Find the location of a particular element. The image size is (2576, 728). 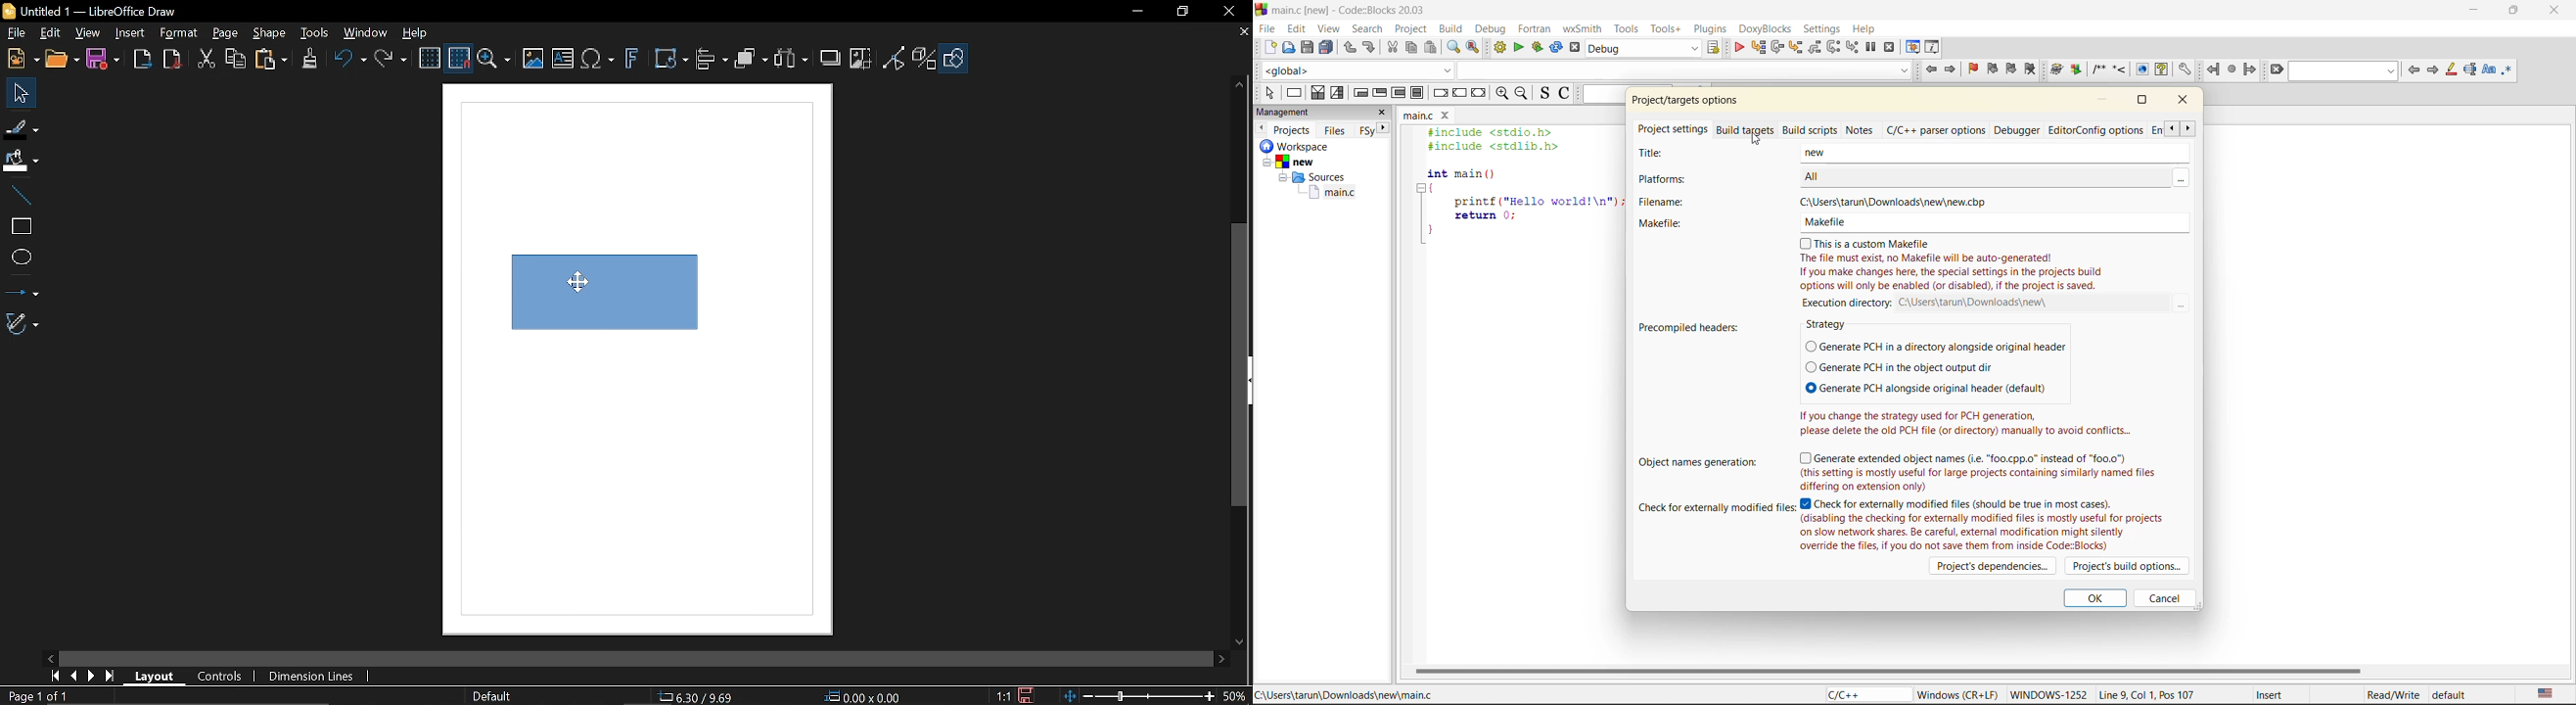

View generated HTML Help documentation is located at coordinates (2162, 68).